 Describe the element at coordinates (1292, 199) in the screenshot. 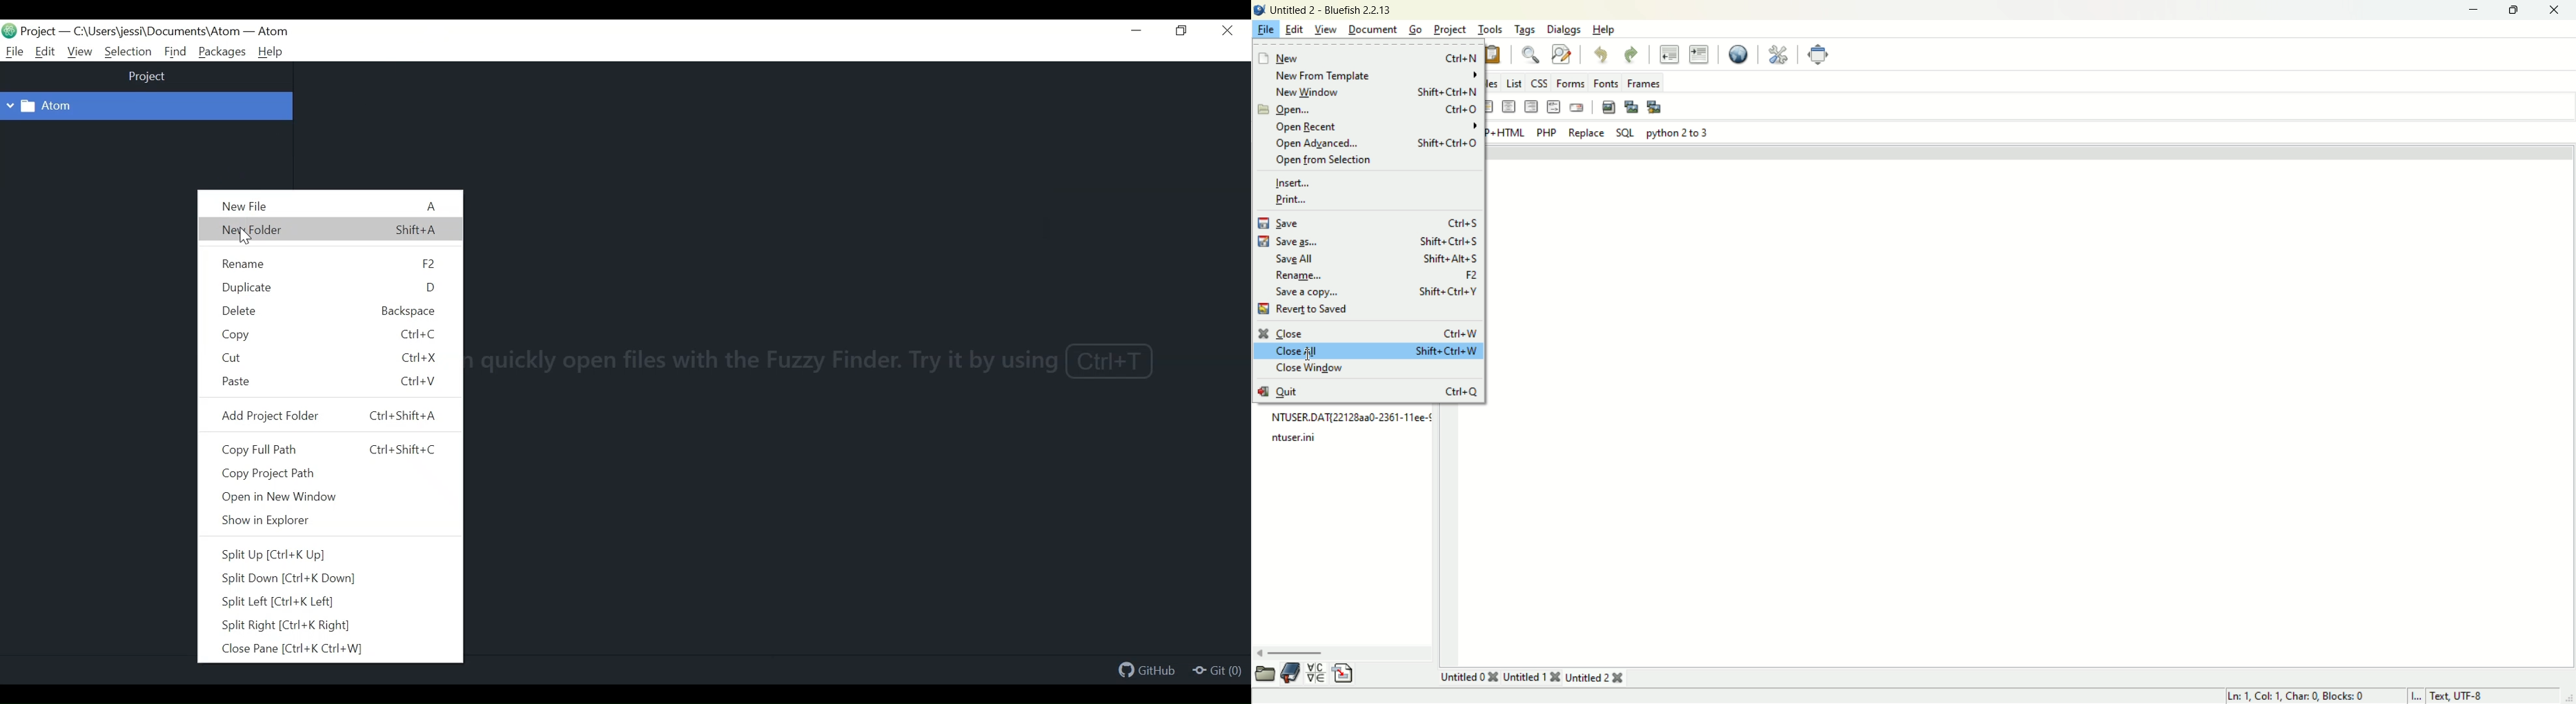

I see `print` at that location.